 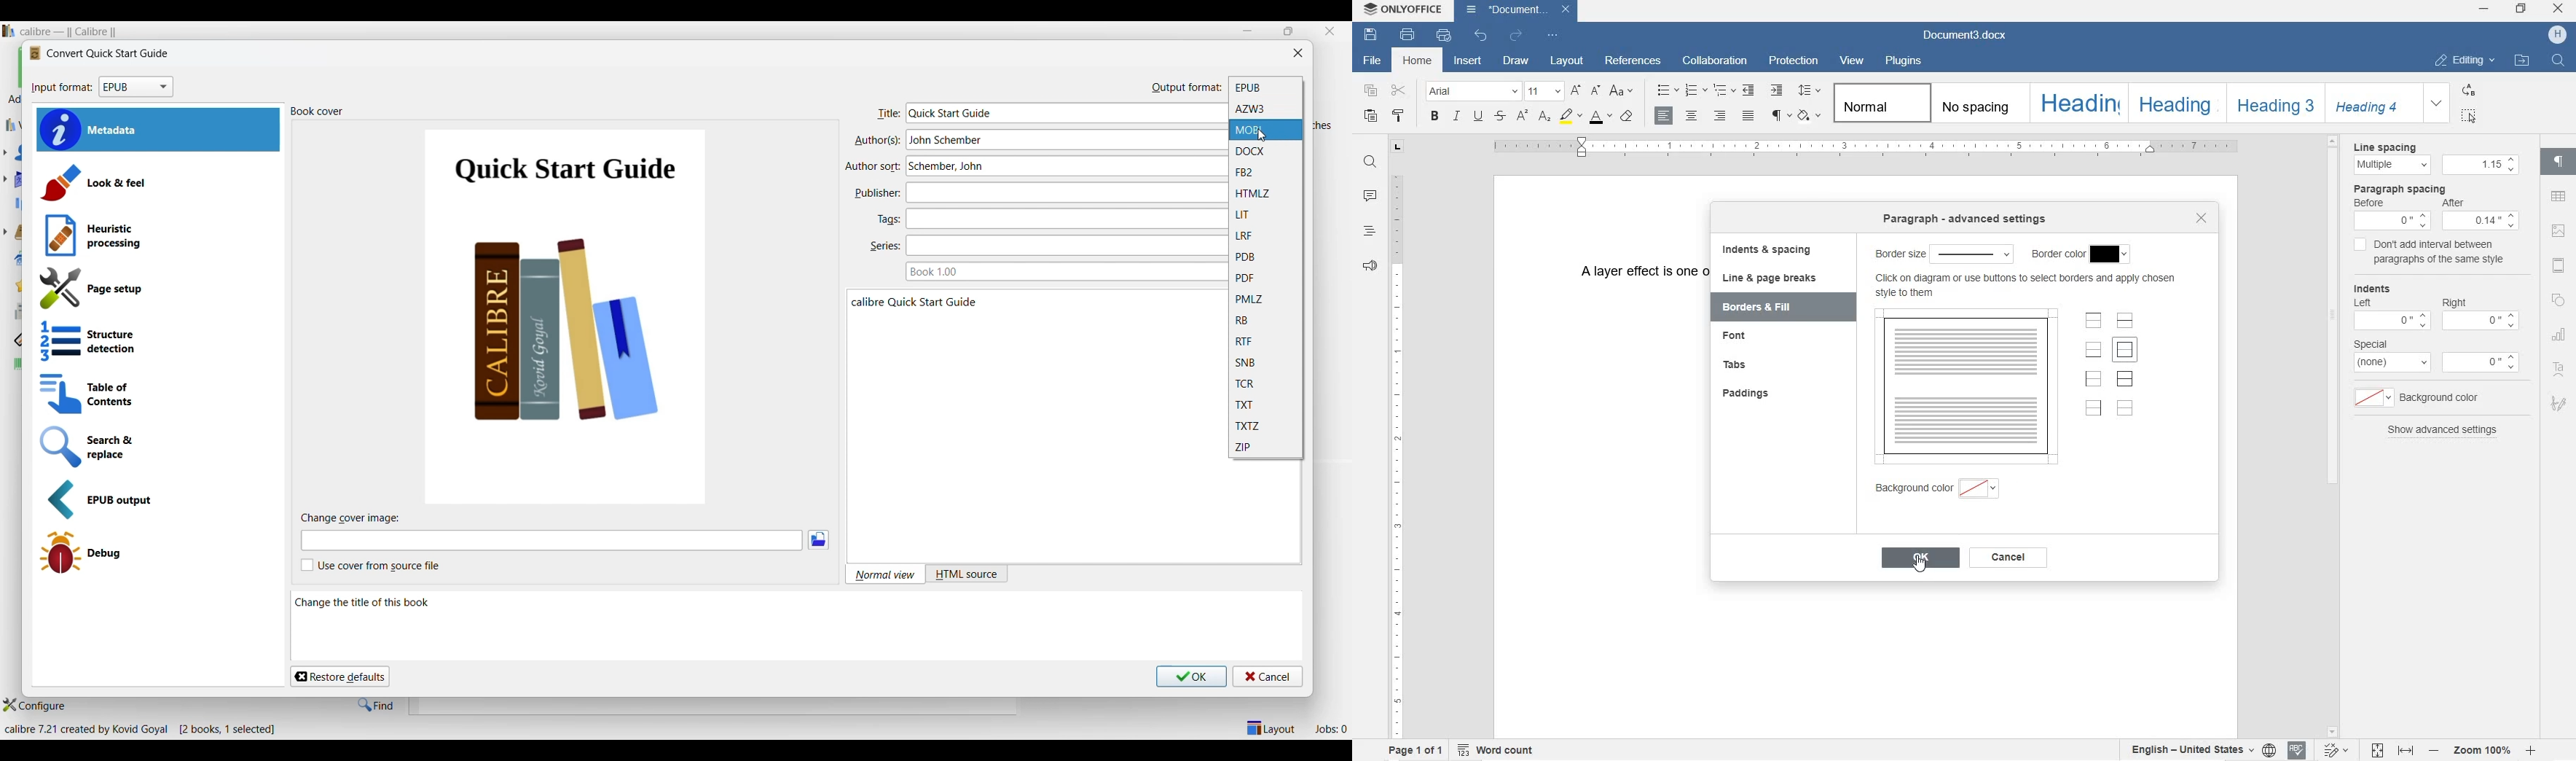 What do you see at coordinates (370, 565) in the screenshot?
I see `Toggle cover from source file` at bounding box center [370, 565].